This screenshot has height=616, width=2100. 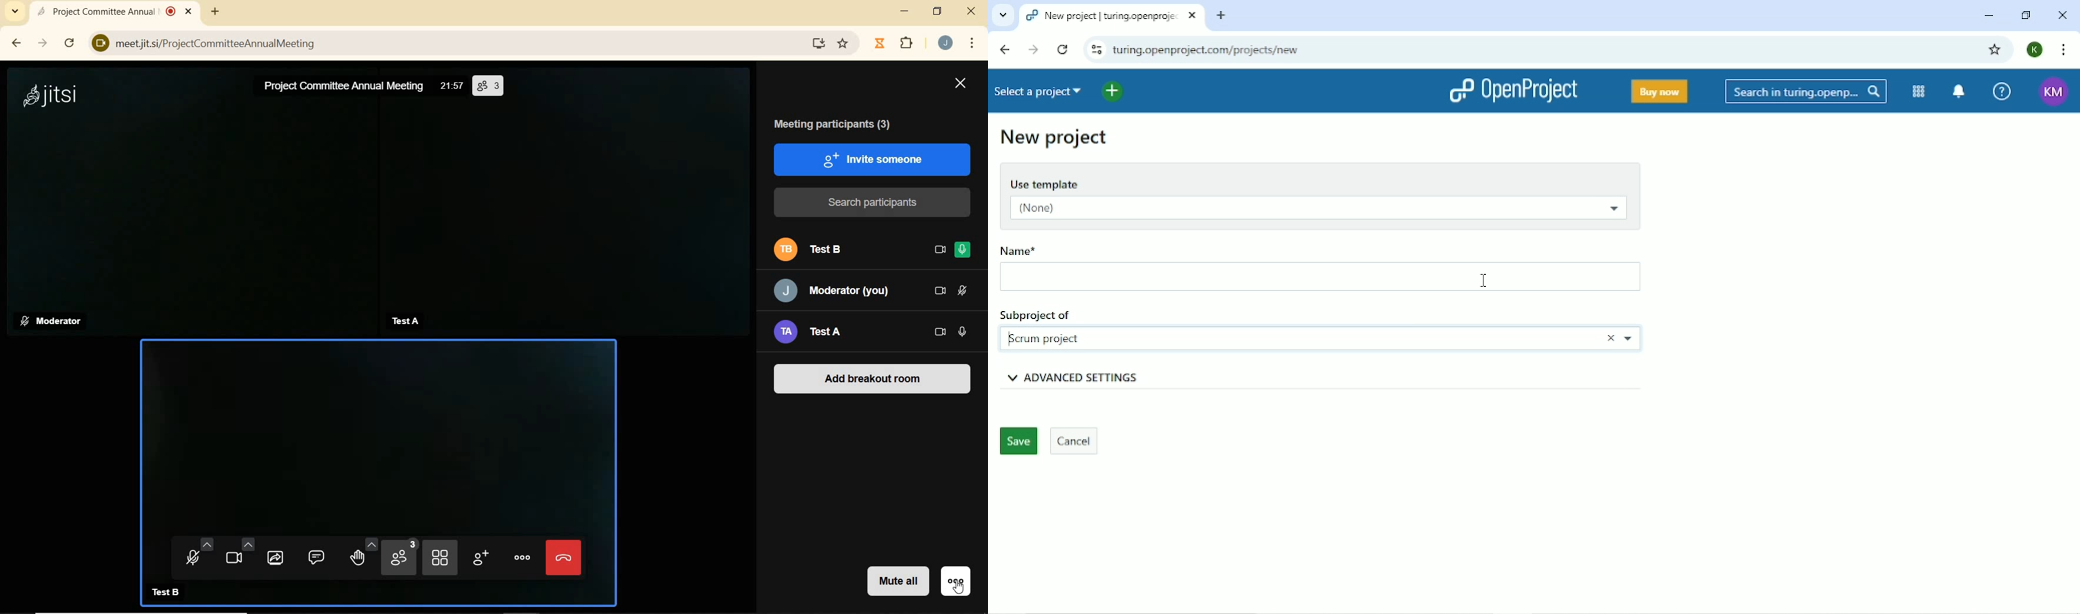 I want to click on Cursor, so click(x=1484, y=280).